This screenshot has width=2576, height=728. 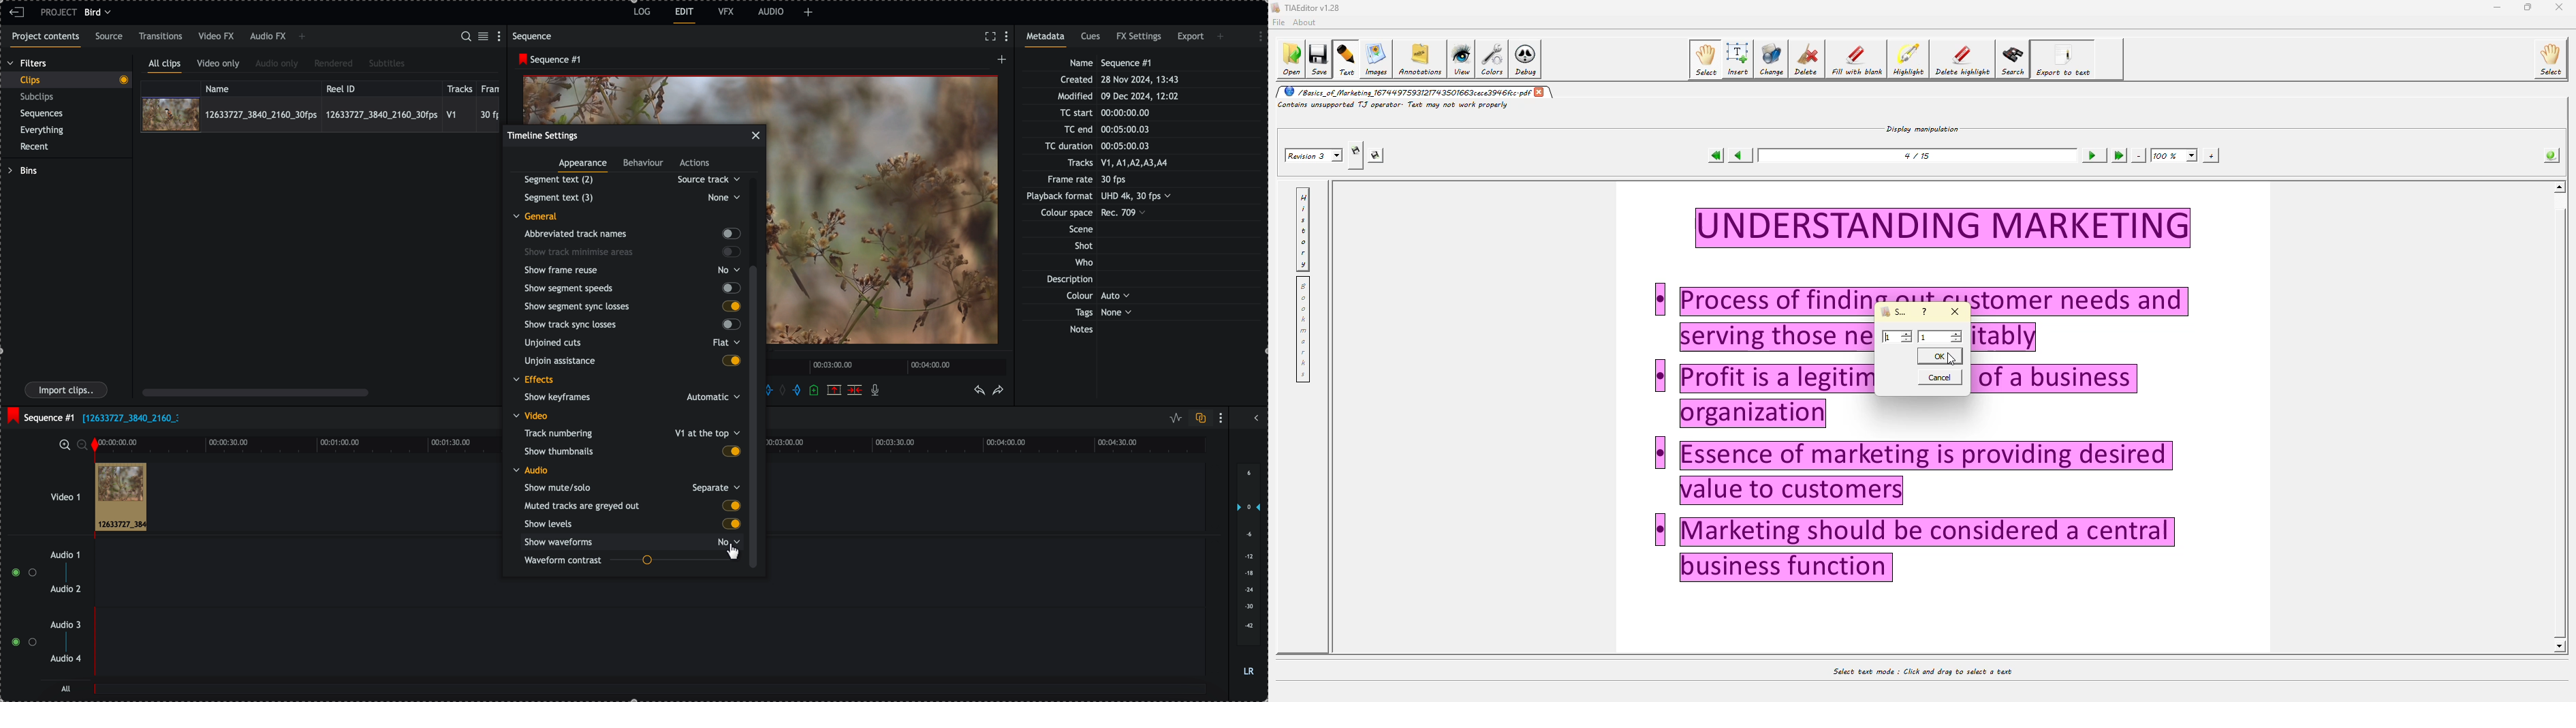 I want to click on waveform contrast, so click(x=632, y=561).